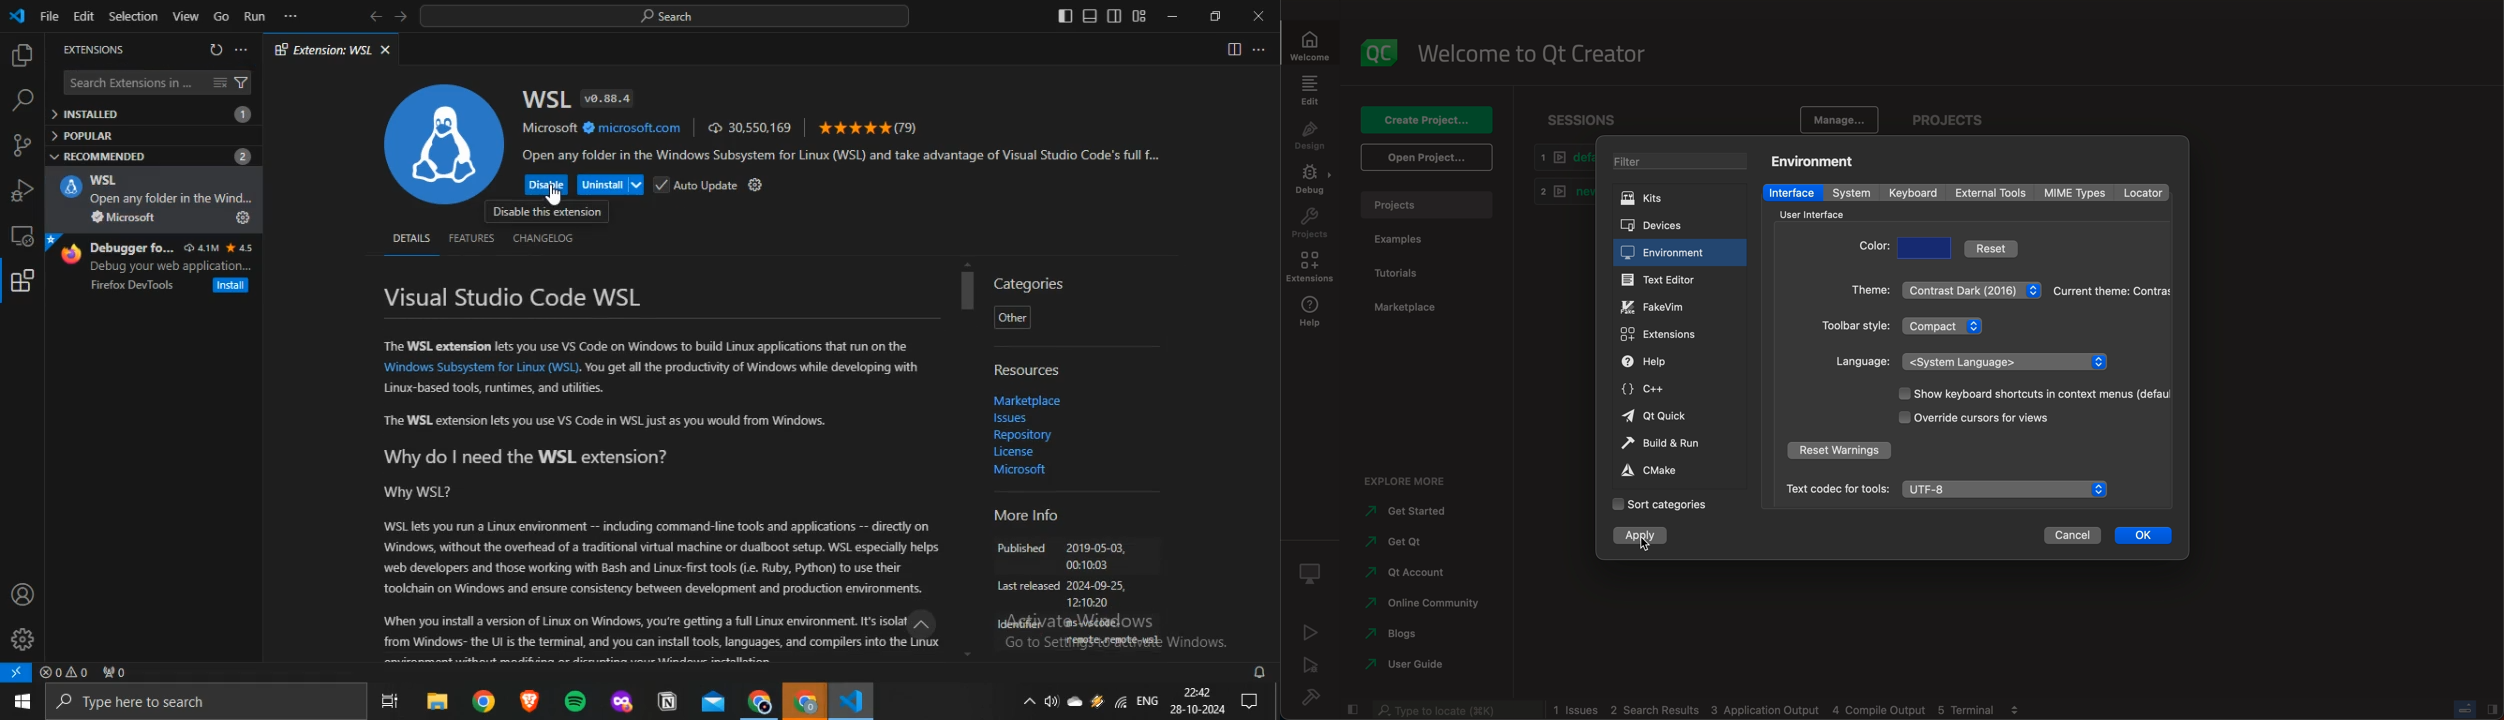 This screenshot has width=2520, height=728. I want to click on Issues, so click(1013, 419).